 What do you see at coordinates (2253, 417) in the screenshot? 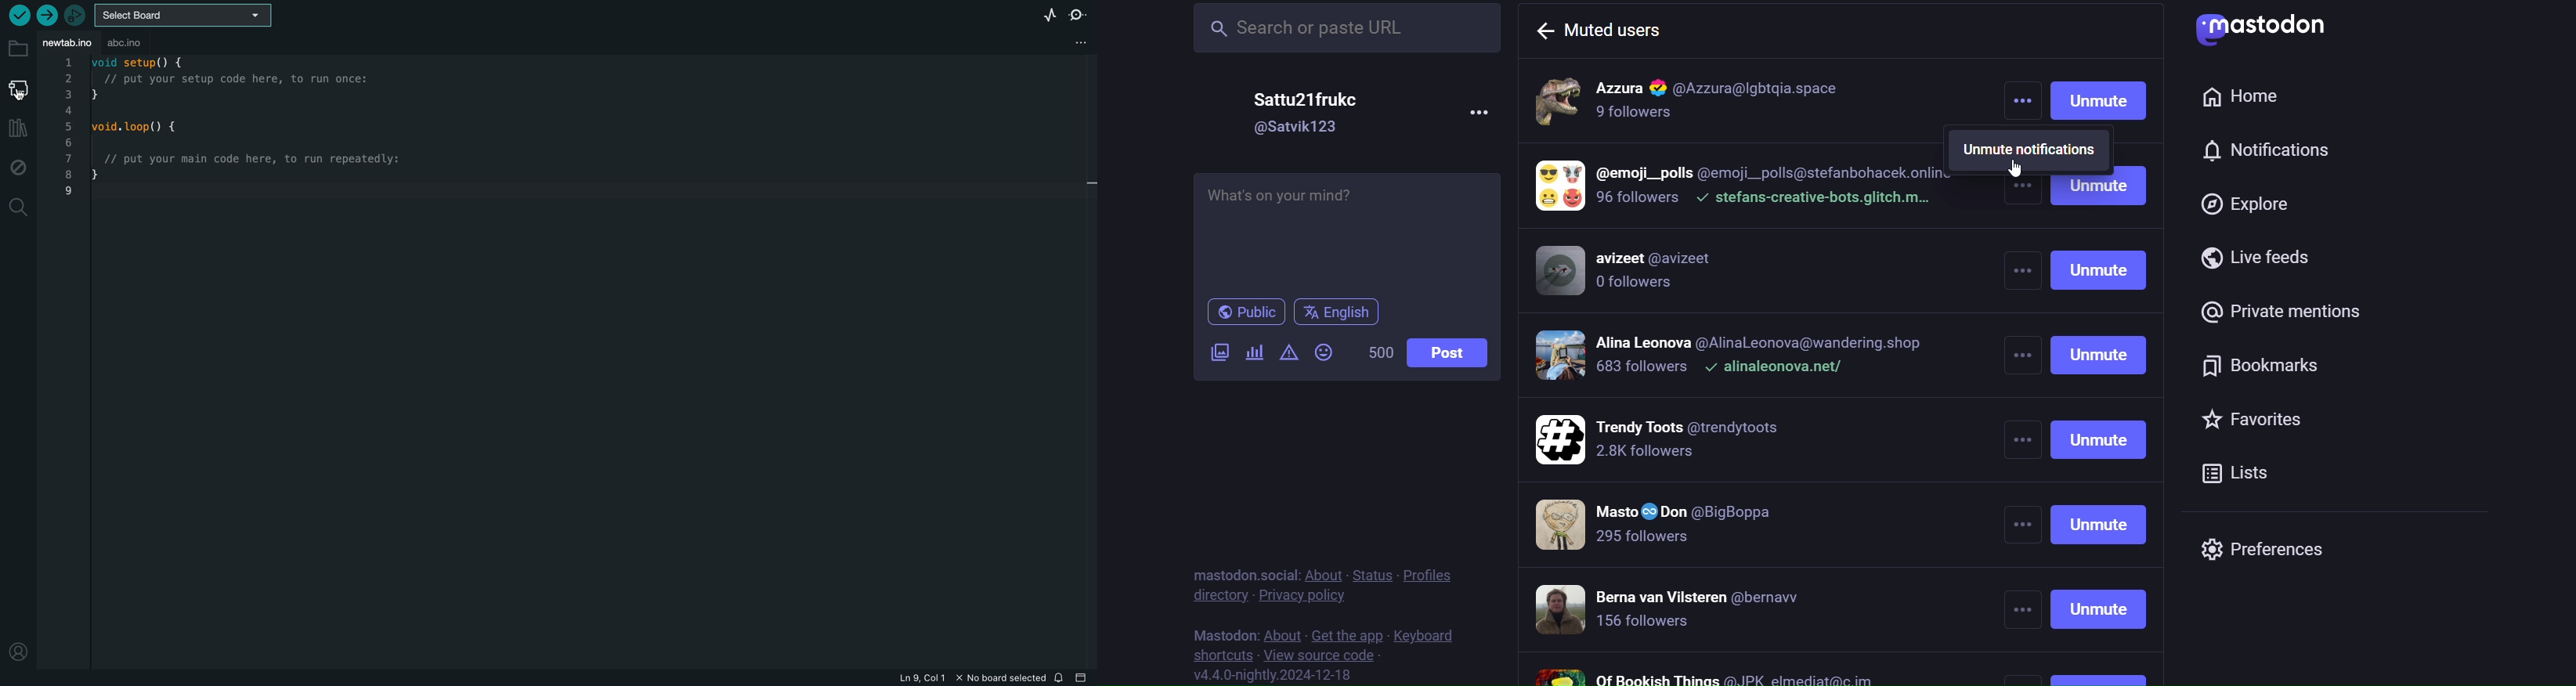
I see `favorites` at bounding box center [2253, 417].